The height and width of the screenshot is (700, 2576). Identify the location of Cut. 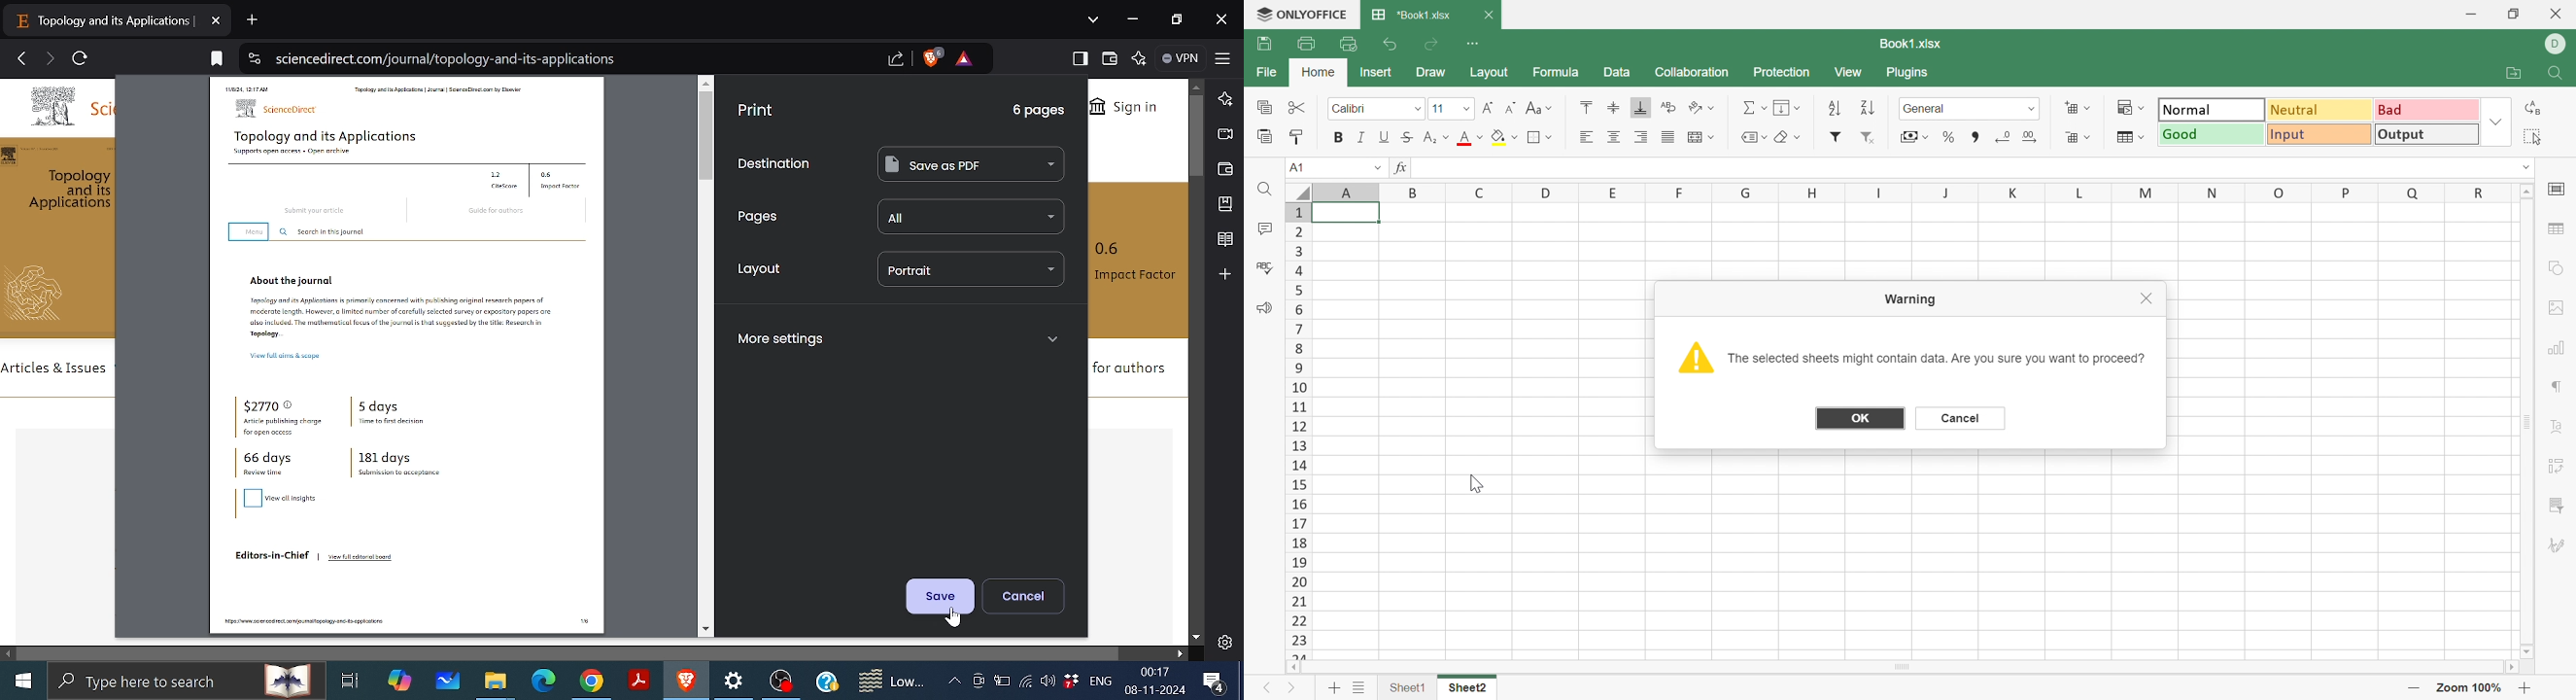
(1297, 106).